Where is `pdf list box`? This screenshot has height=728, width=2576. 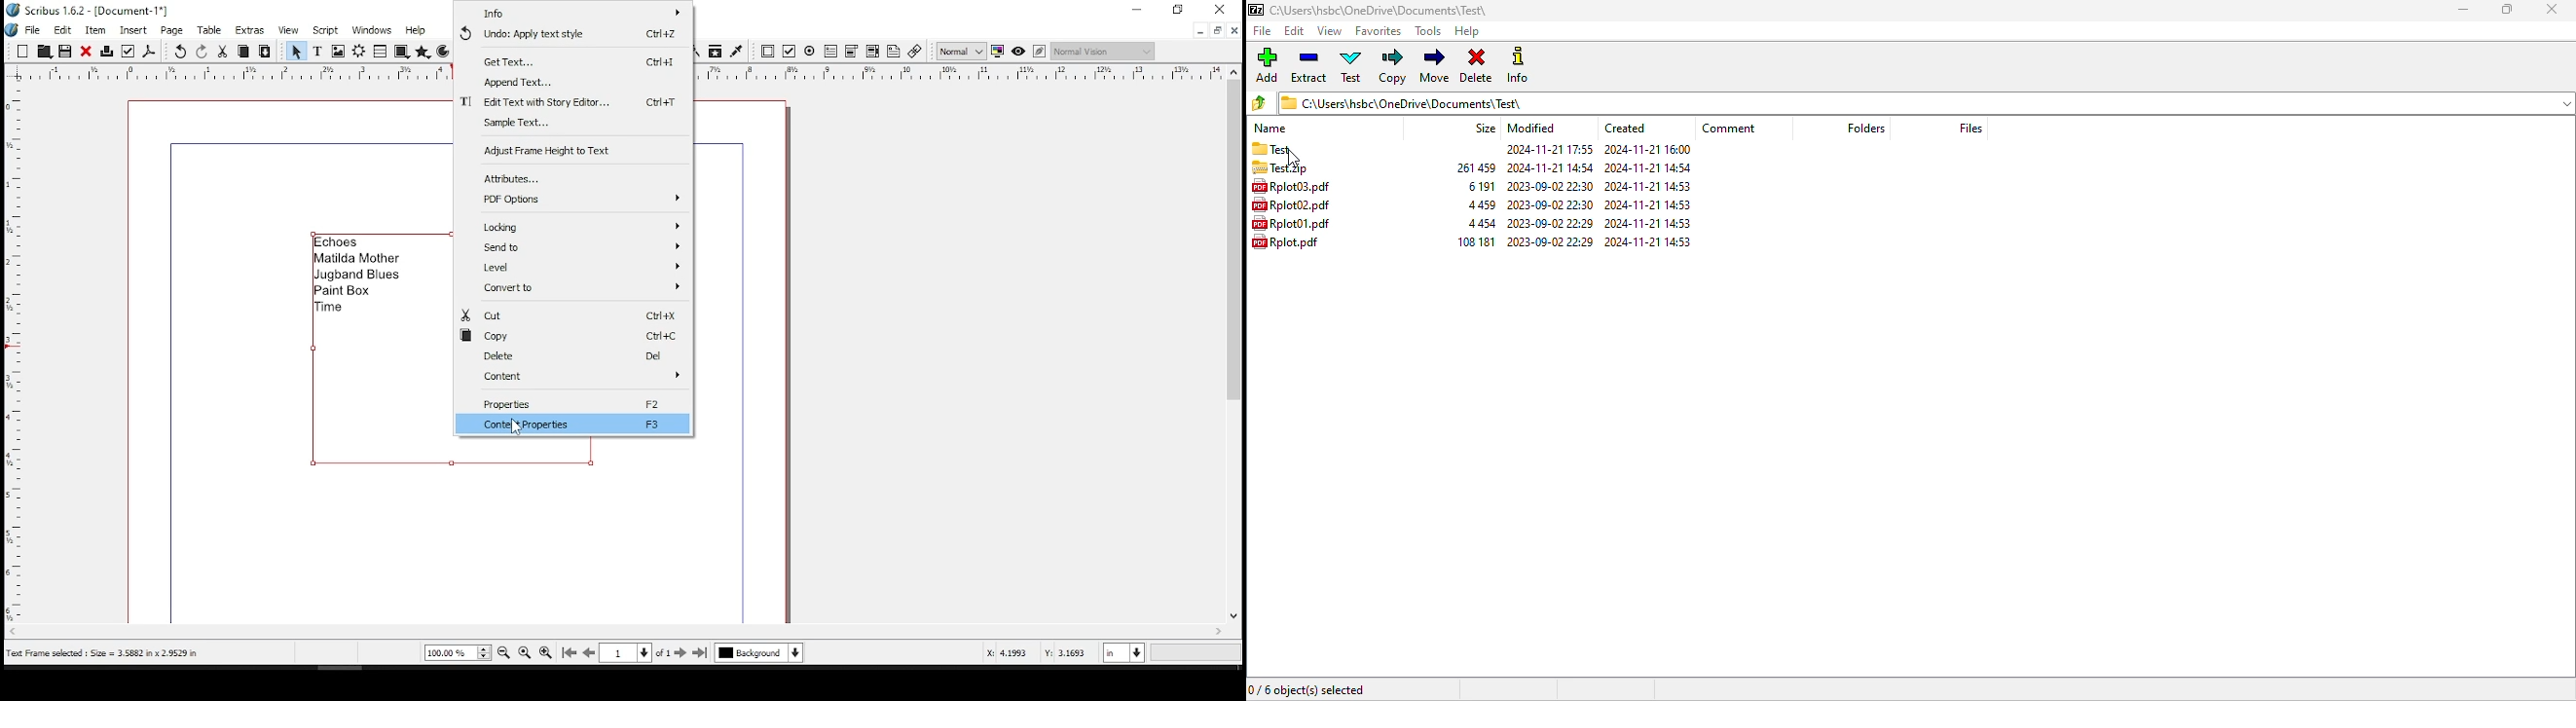
pdf list box is located at coordinates (872, 53).